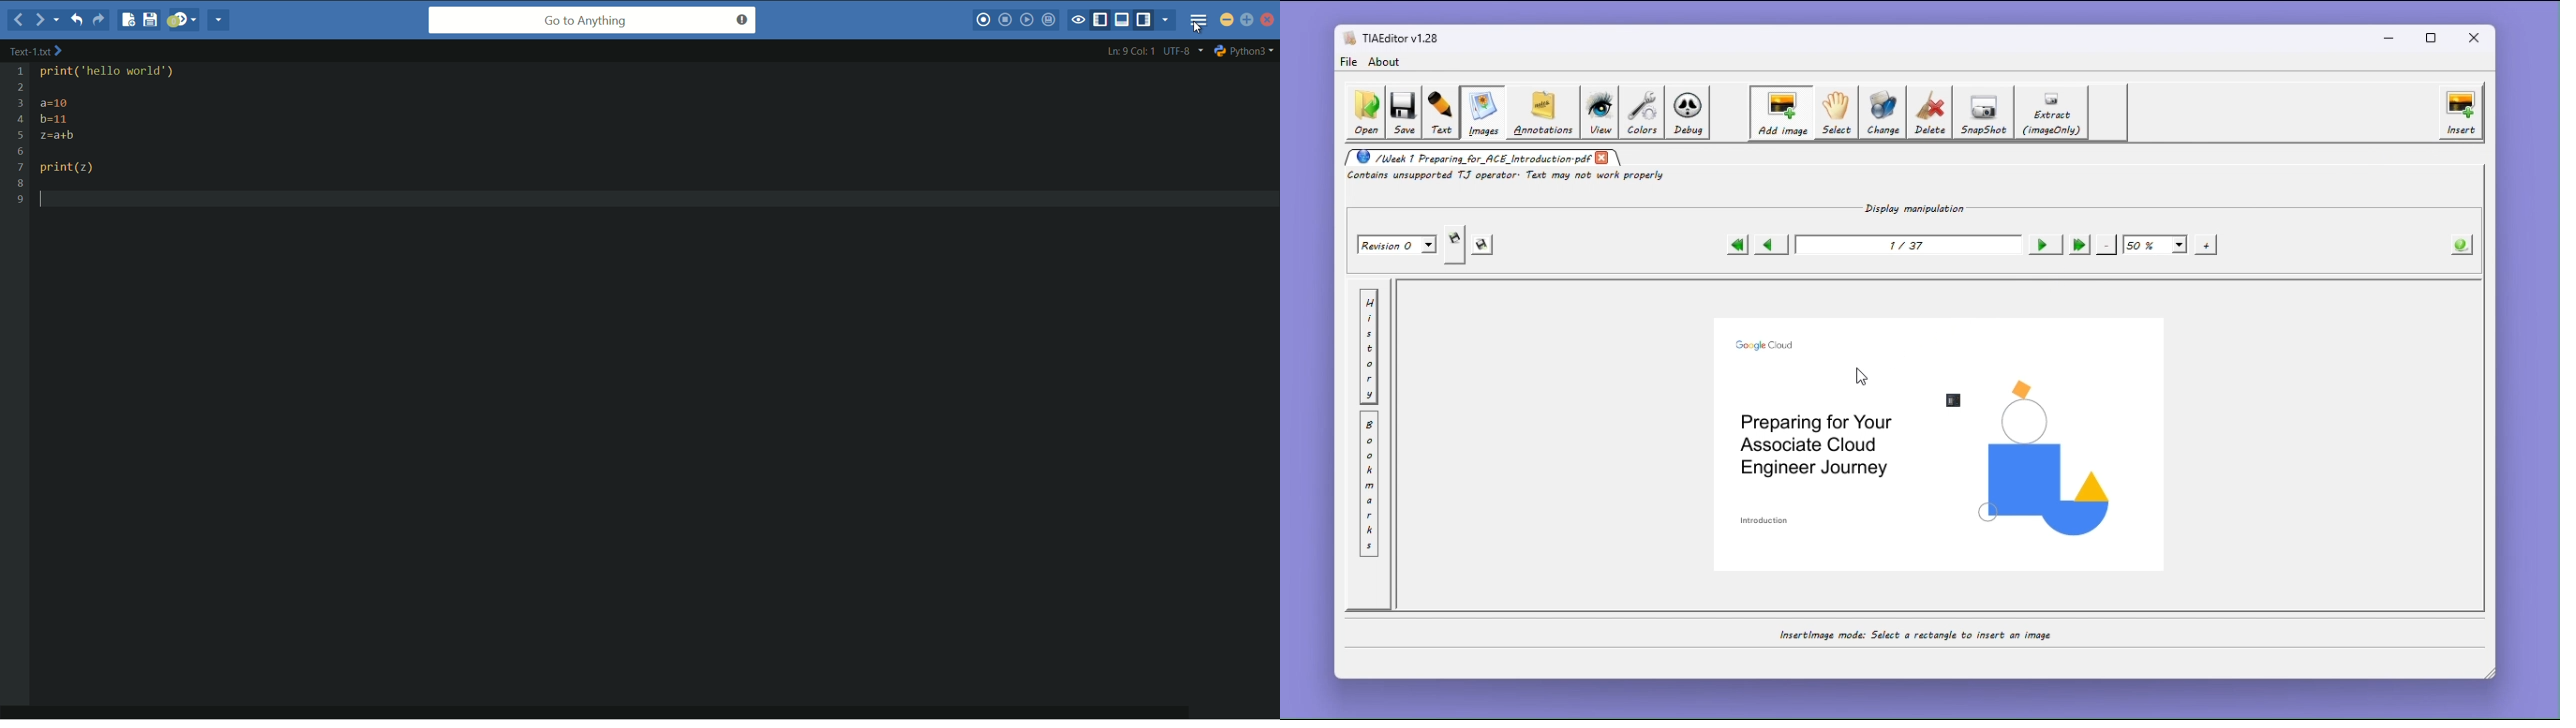 The image size is (2576, 728). What do you see at coordinates (1387, 62) in the screenshot?
I see `about` at bounding box center [1387, 62].